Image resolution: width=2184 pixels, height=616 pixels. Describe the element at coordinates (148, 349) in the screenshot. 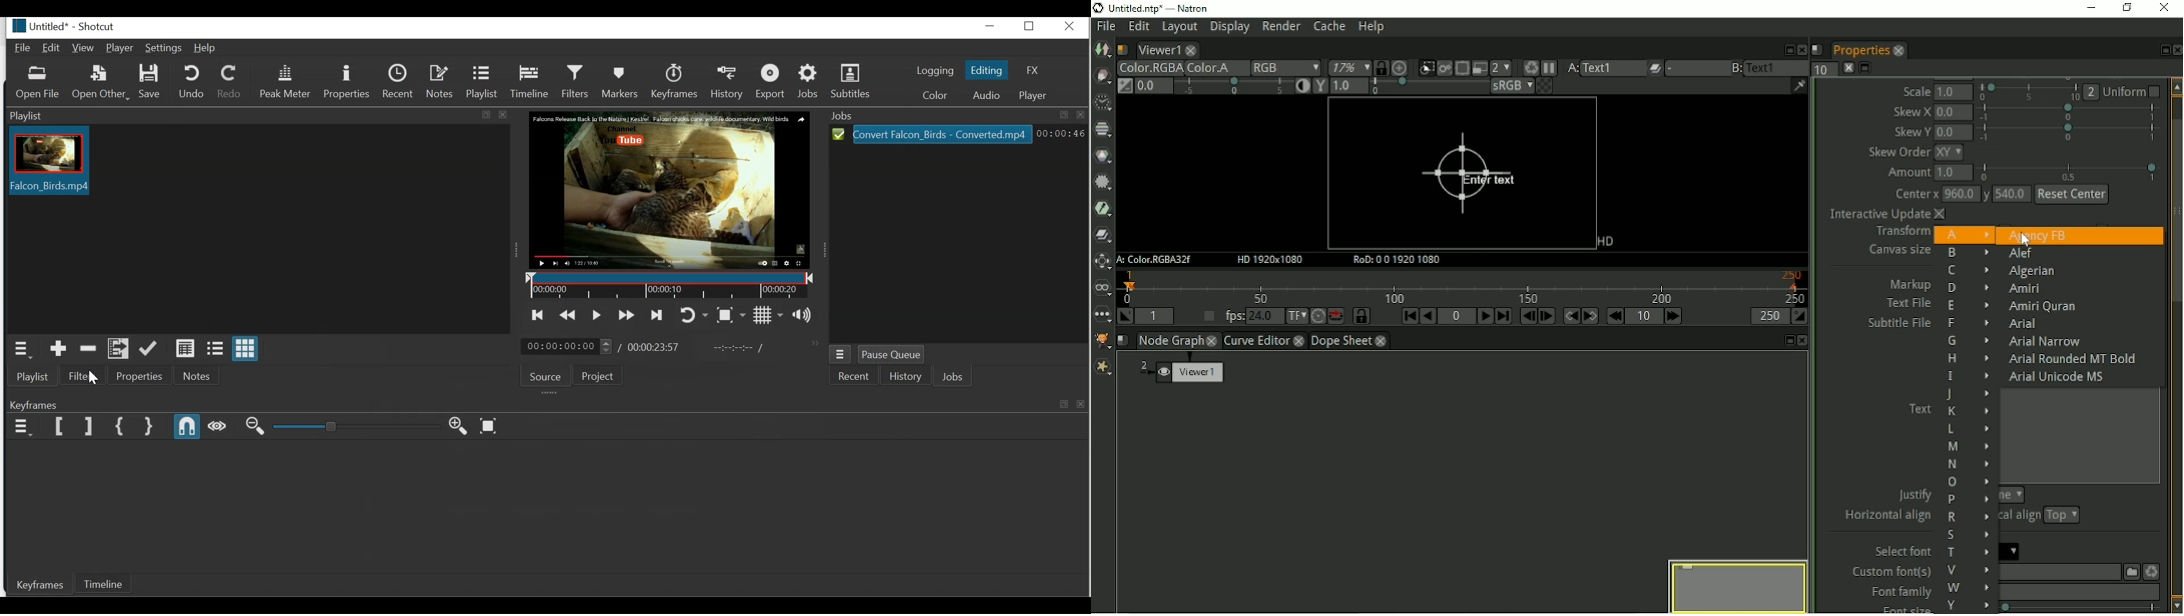

I see `Update` at that location.